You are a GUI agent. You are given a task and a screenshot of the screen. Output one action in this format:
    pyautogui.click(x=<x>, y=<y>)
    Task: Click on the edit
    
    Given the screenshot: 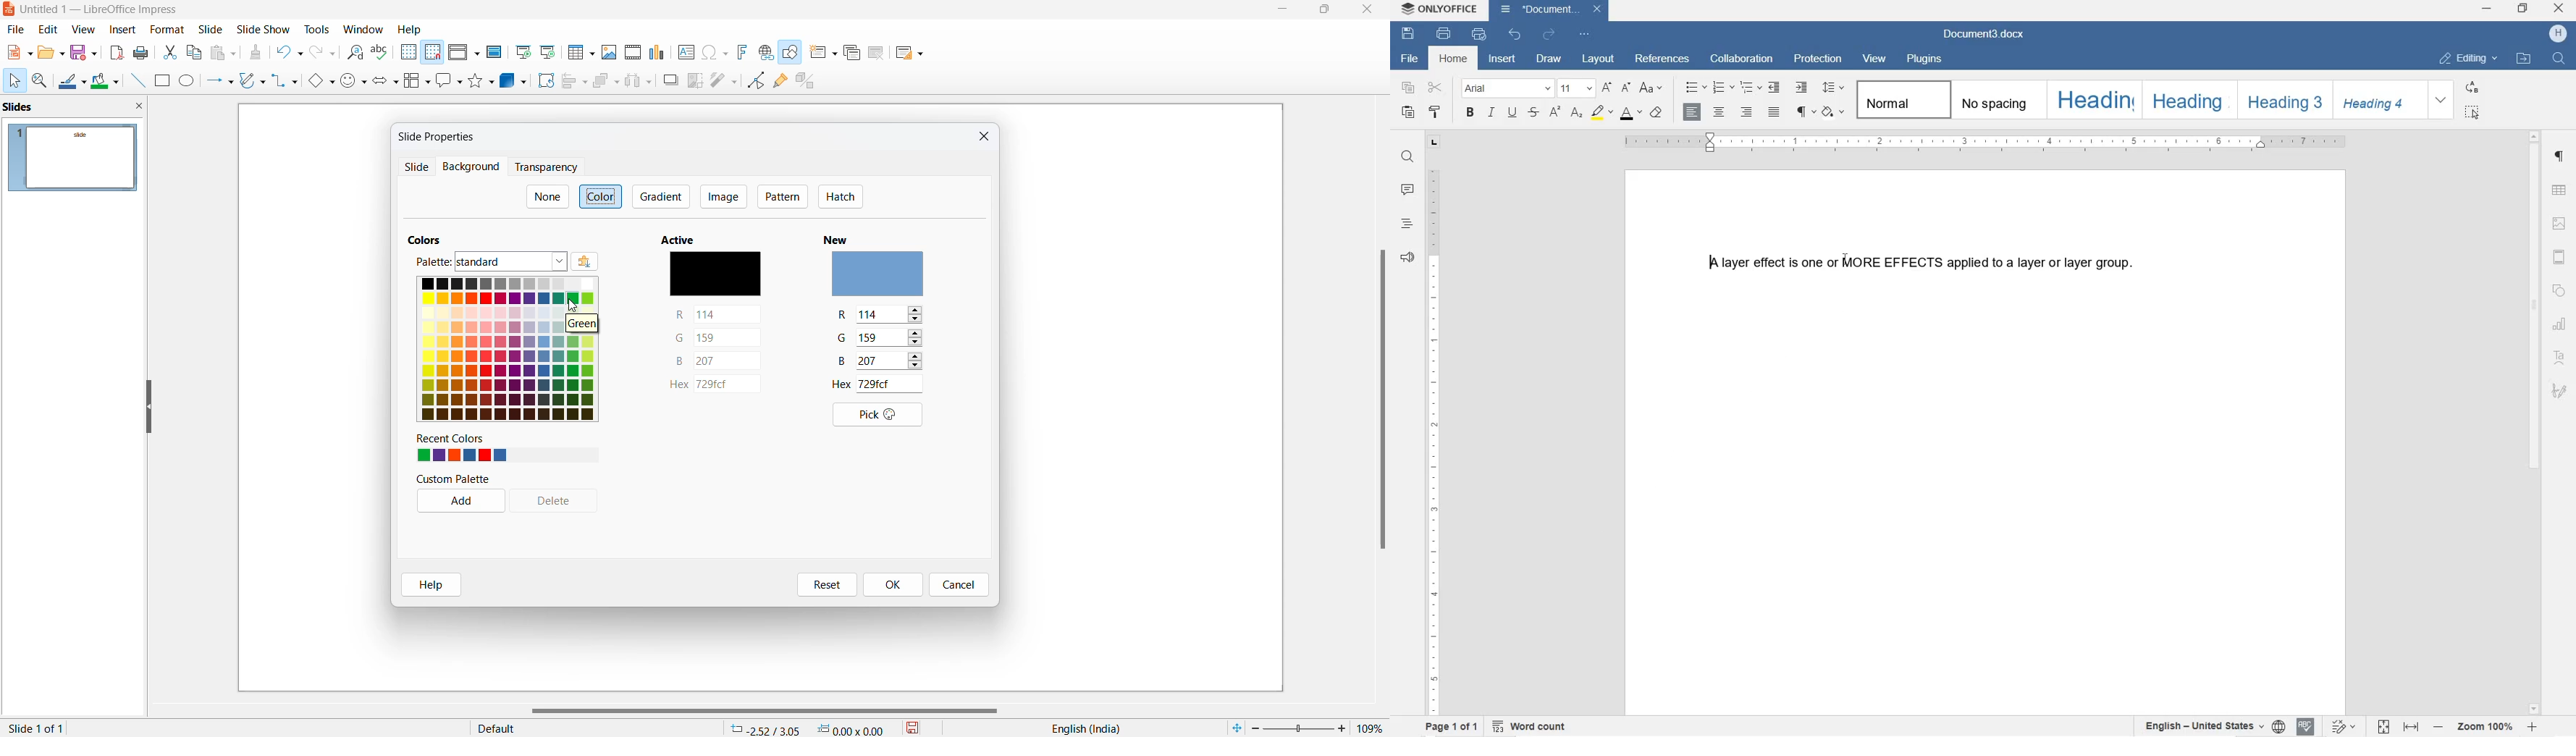 What is the action you would take?
    pyautogui.click(x=49, y=30)
    